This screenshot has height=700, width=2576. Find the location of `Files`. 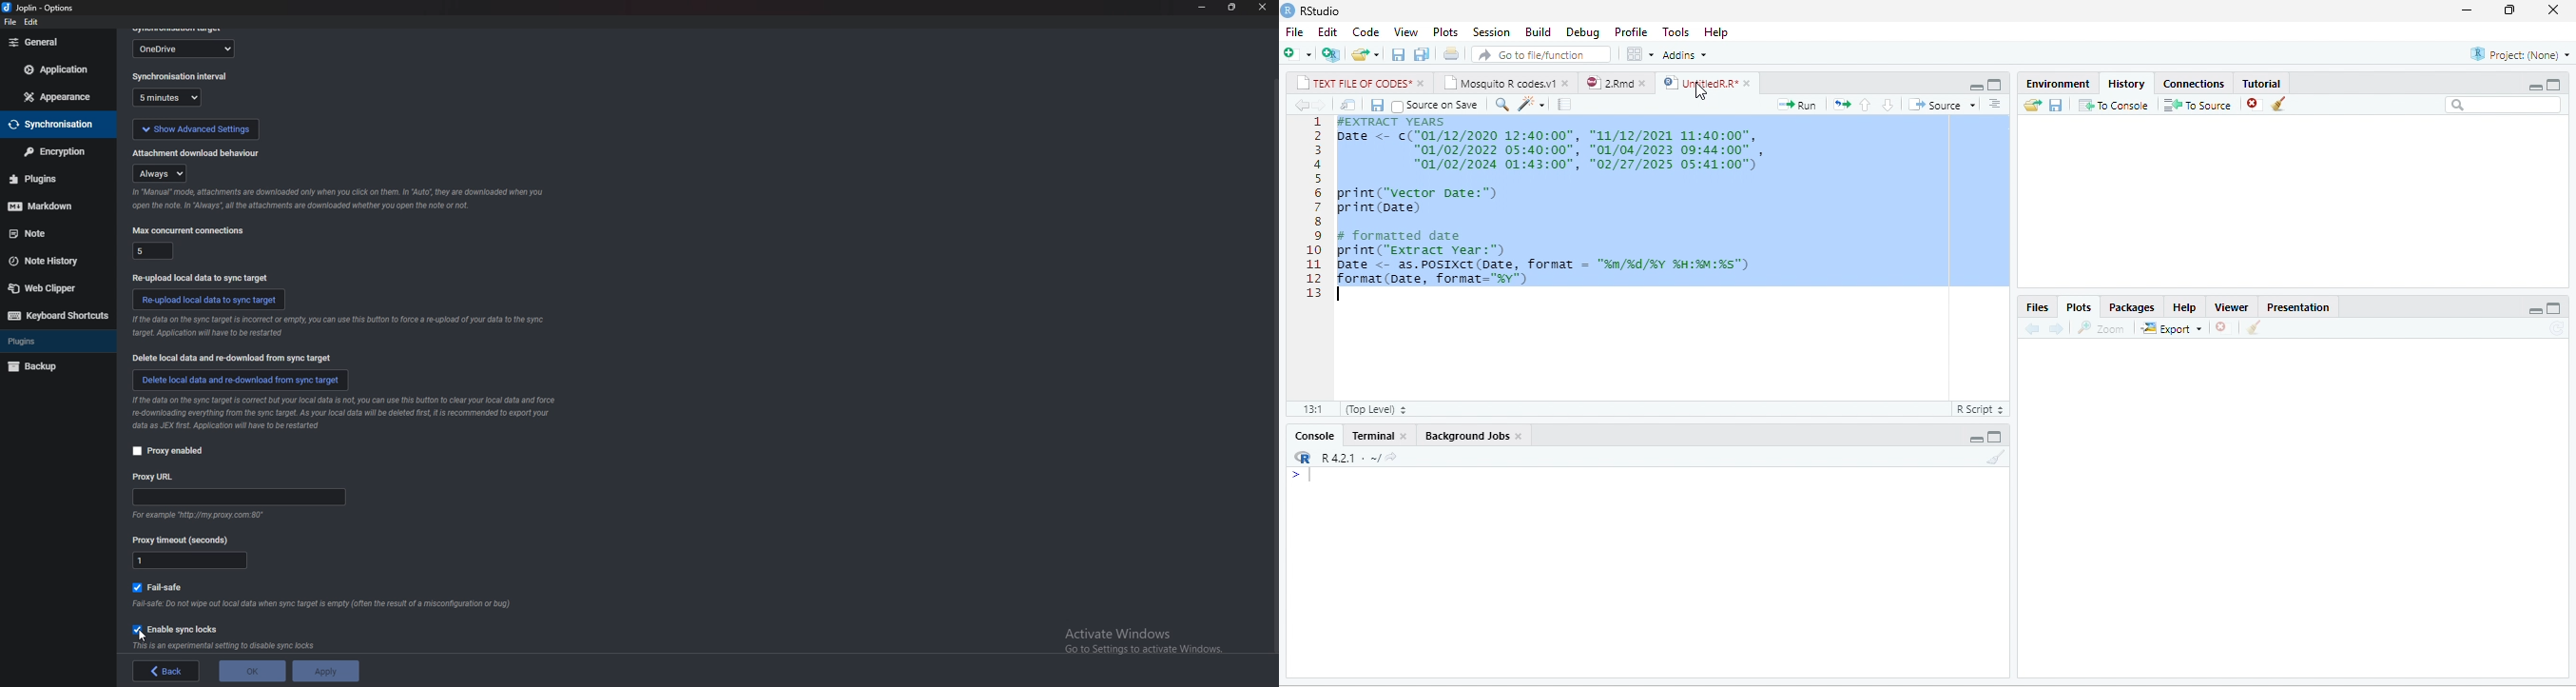

Files is located at coordinates (2039, 308).